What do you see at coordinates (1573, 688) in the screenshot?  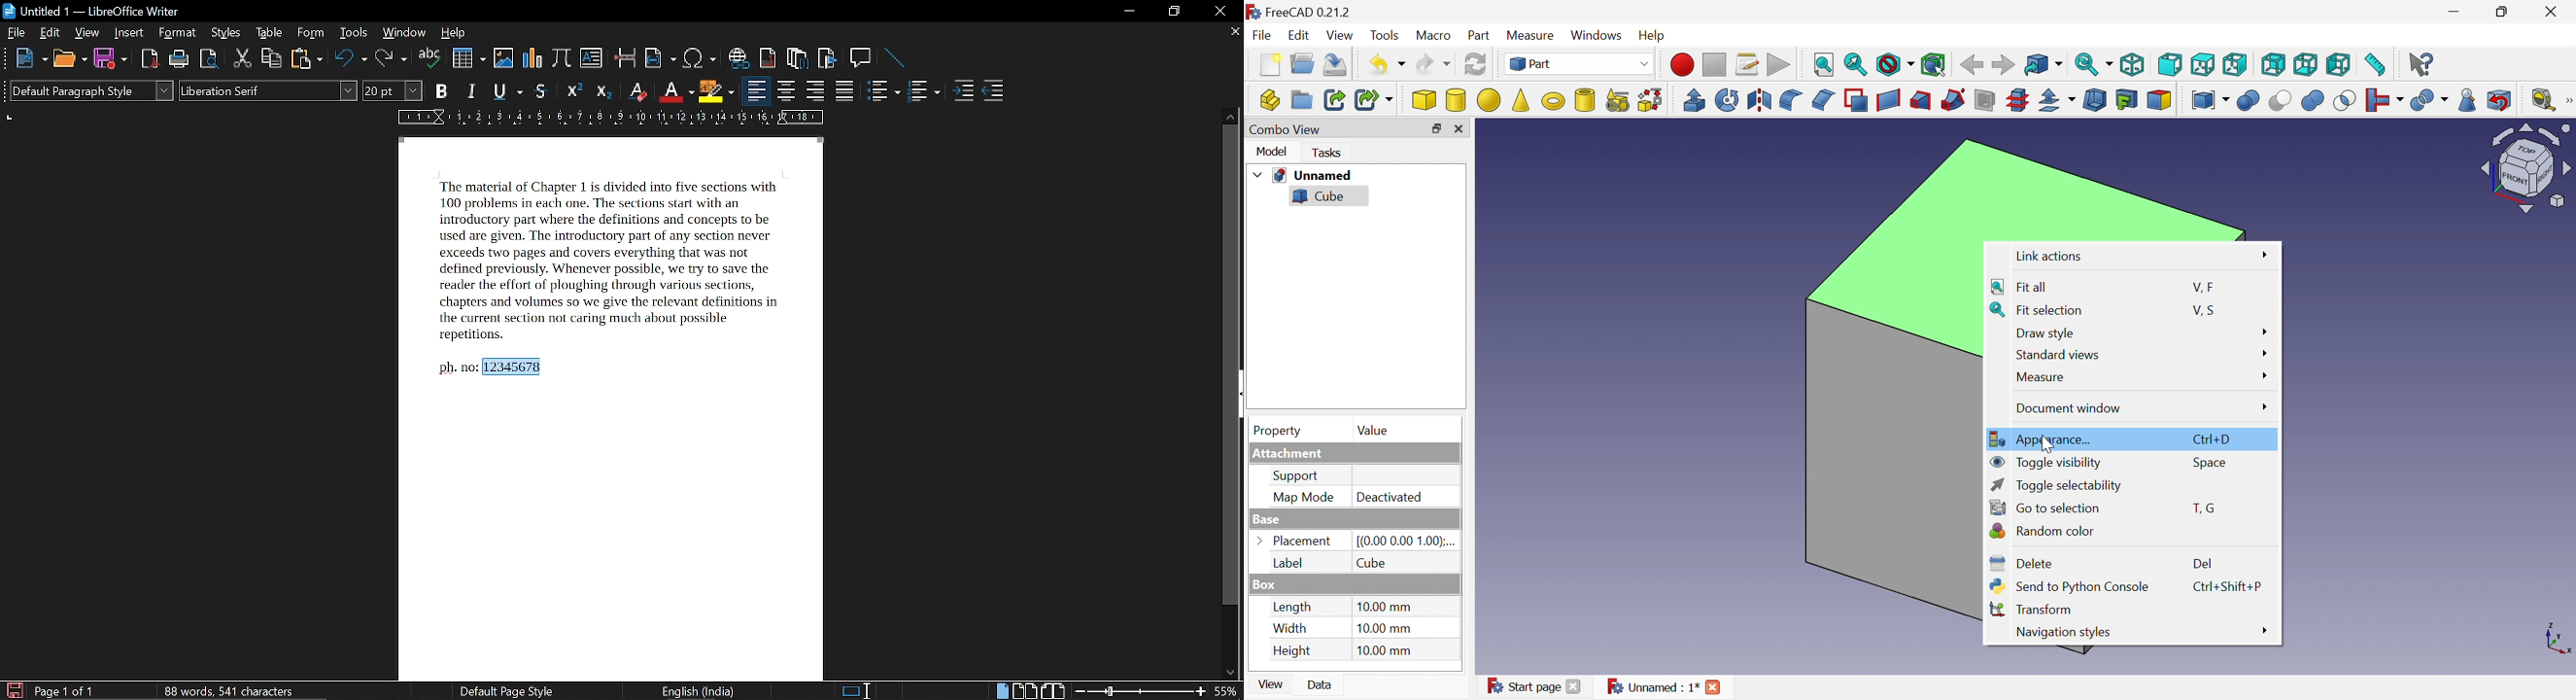 I see `Close` at bounding box center [1573, 688].